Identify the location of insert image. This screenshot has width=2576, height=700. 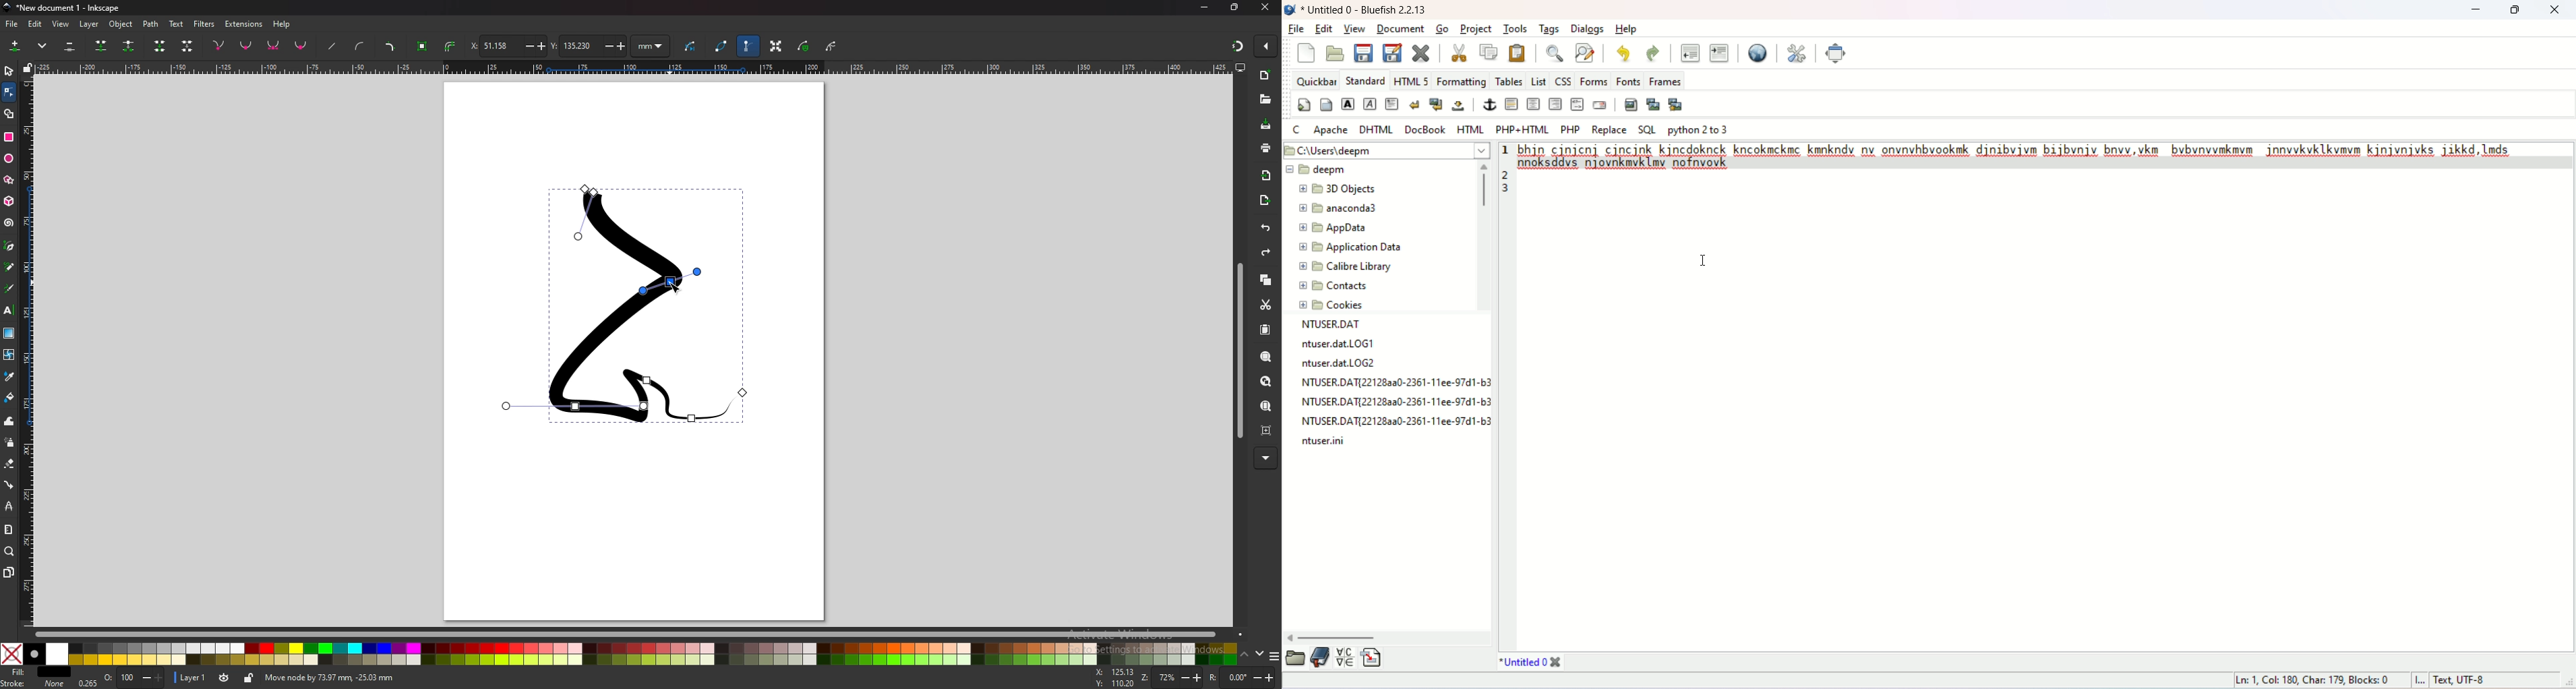
(1631, 104).